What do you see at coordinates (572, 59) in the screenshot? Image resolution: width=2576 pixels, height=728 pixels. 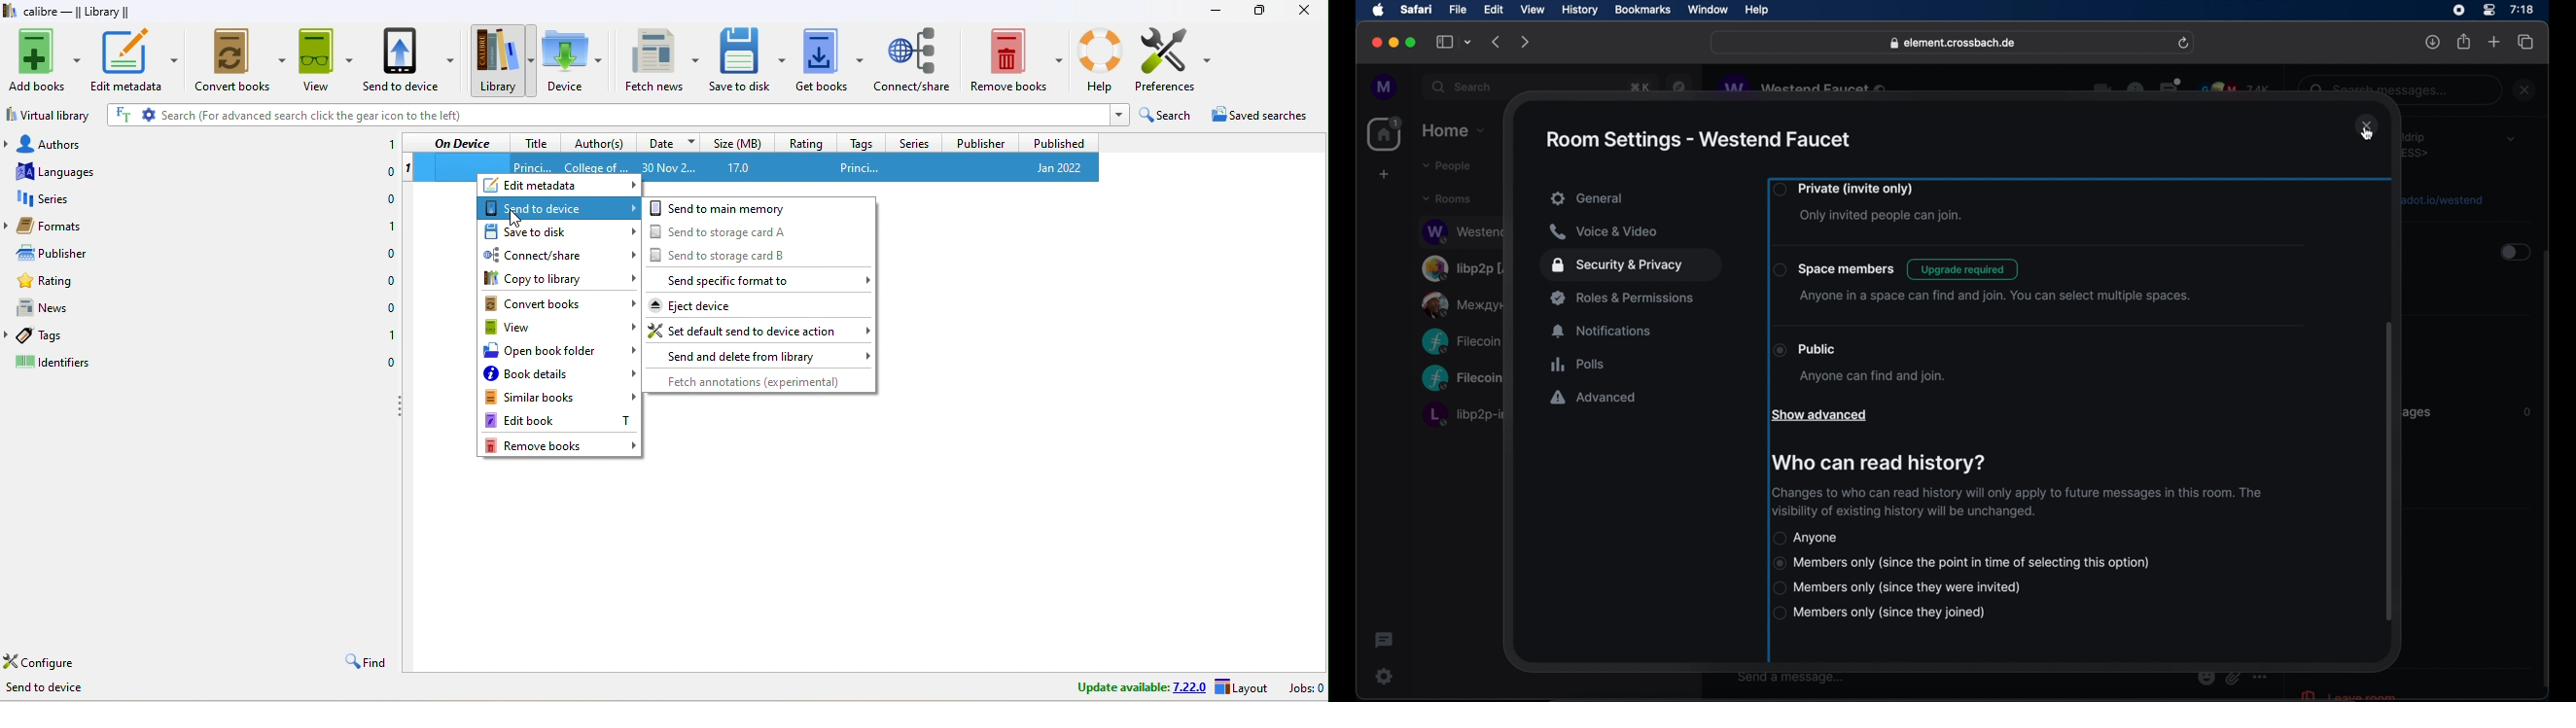 I see `device` at bounding box center [572, 59].